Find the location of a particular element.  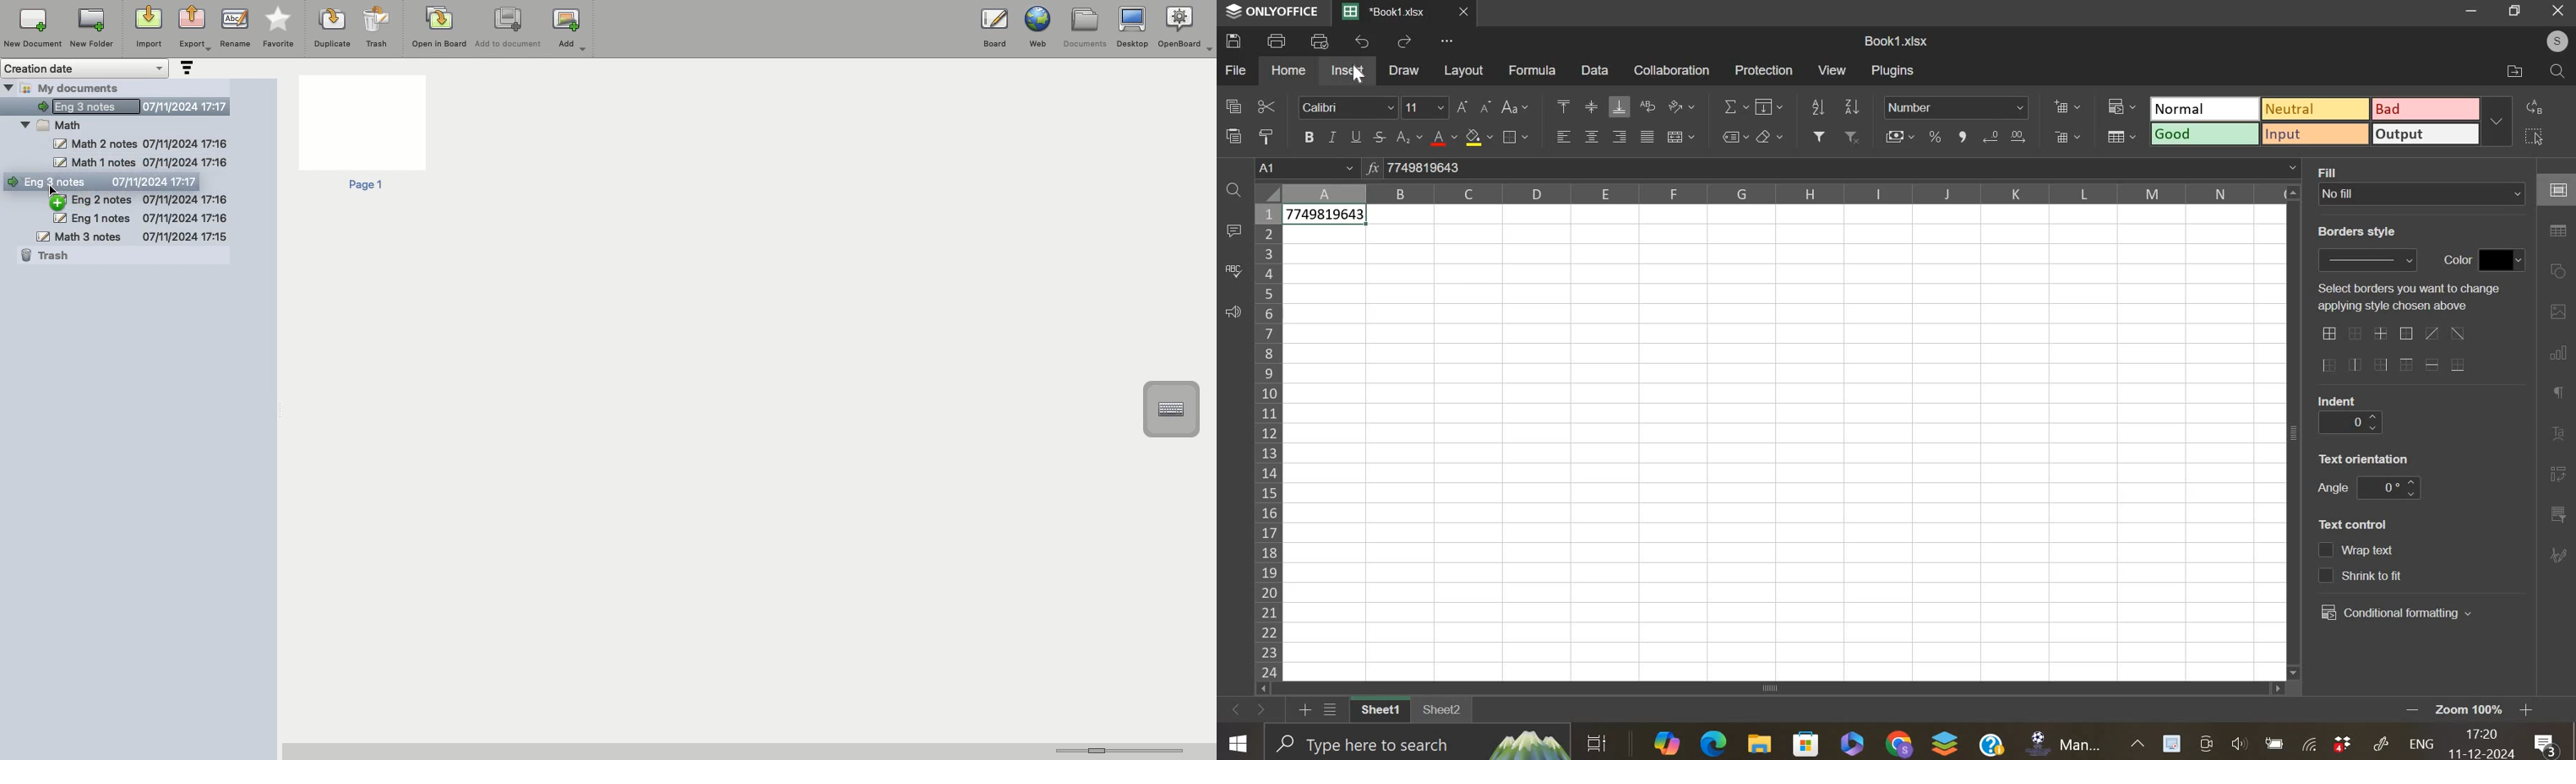

text is located at coordinates (2364, 458).